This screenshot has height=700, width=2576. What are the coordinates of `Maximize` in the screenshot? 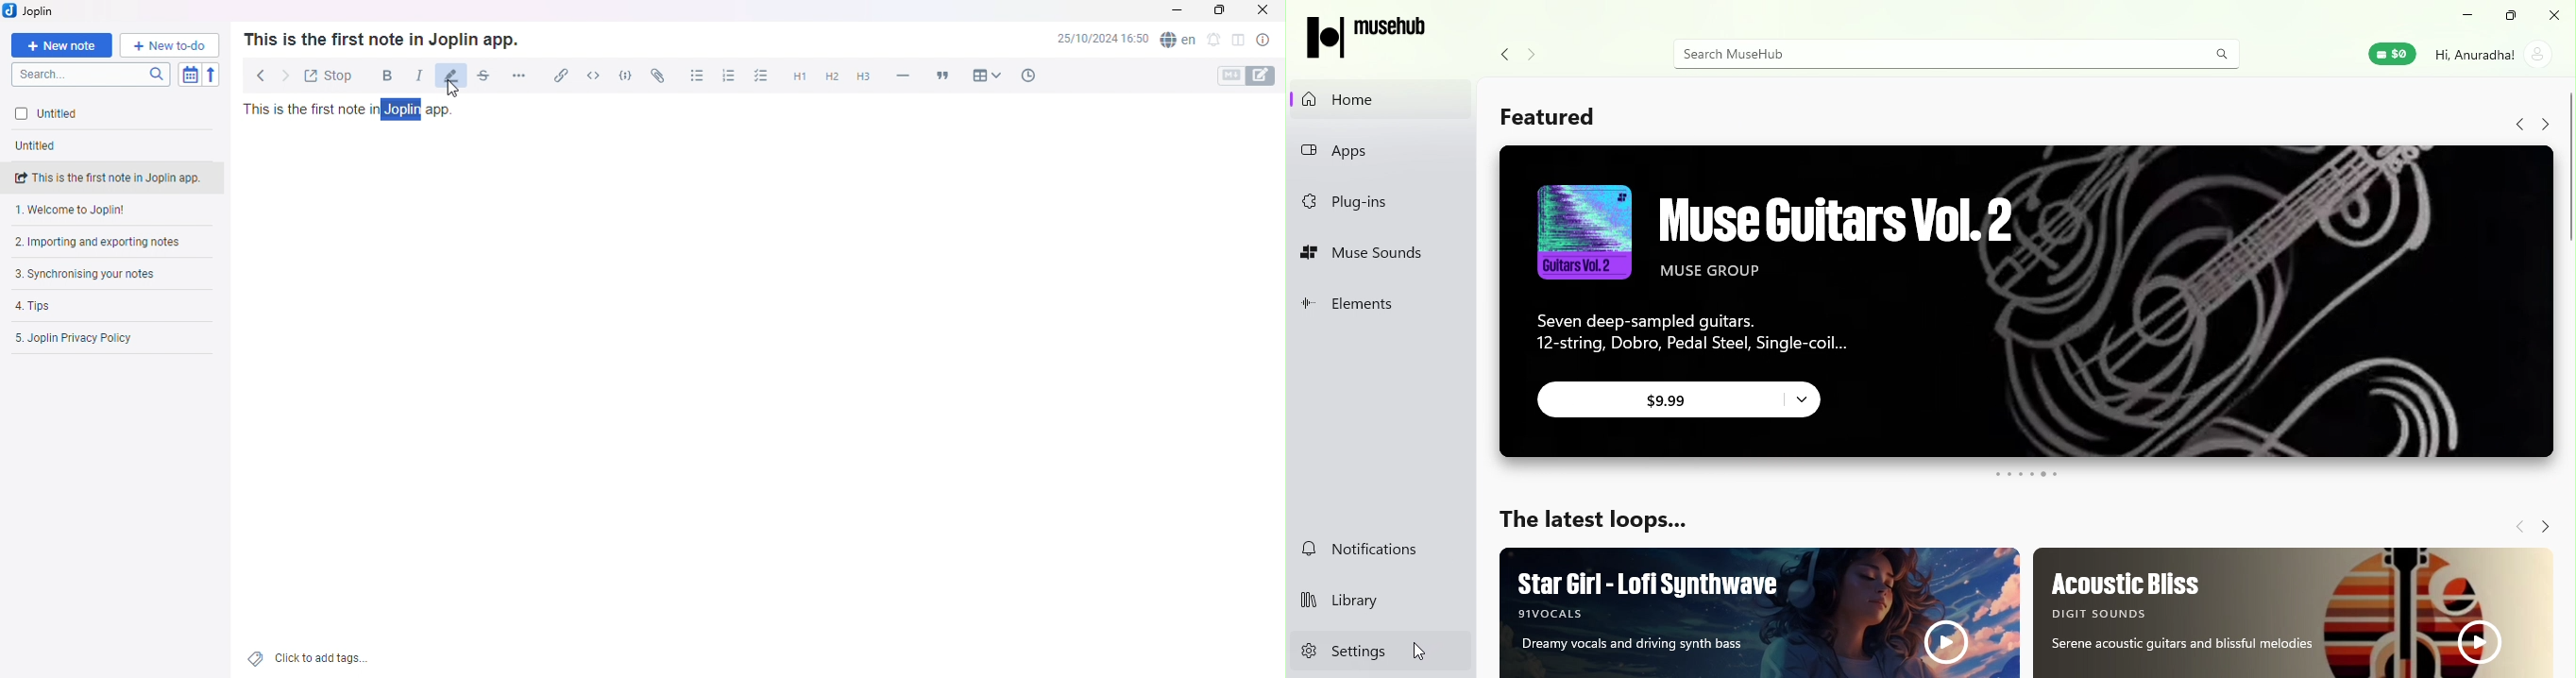 It's located at (1219, 13).